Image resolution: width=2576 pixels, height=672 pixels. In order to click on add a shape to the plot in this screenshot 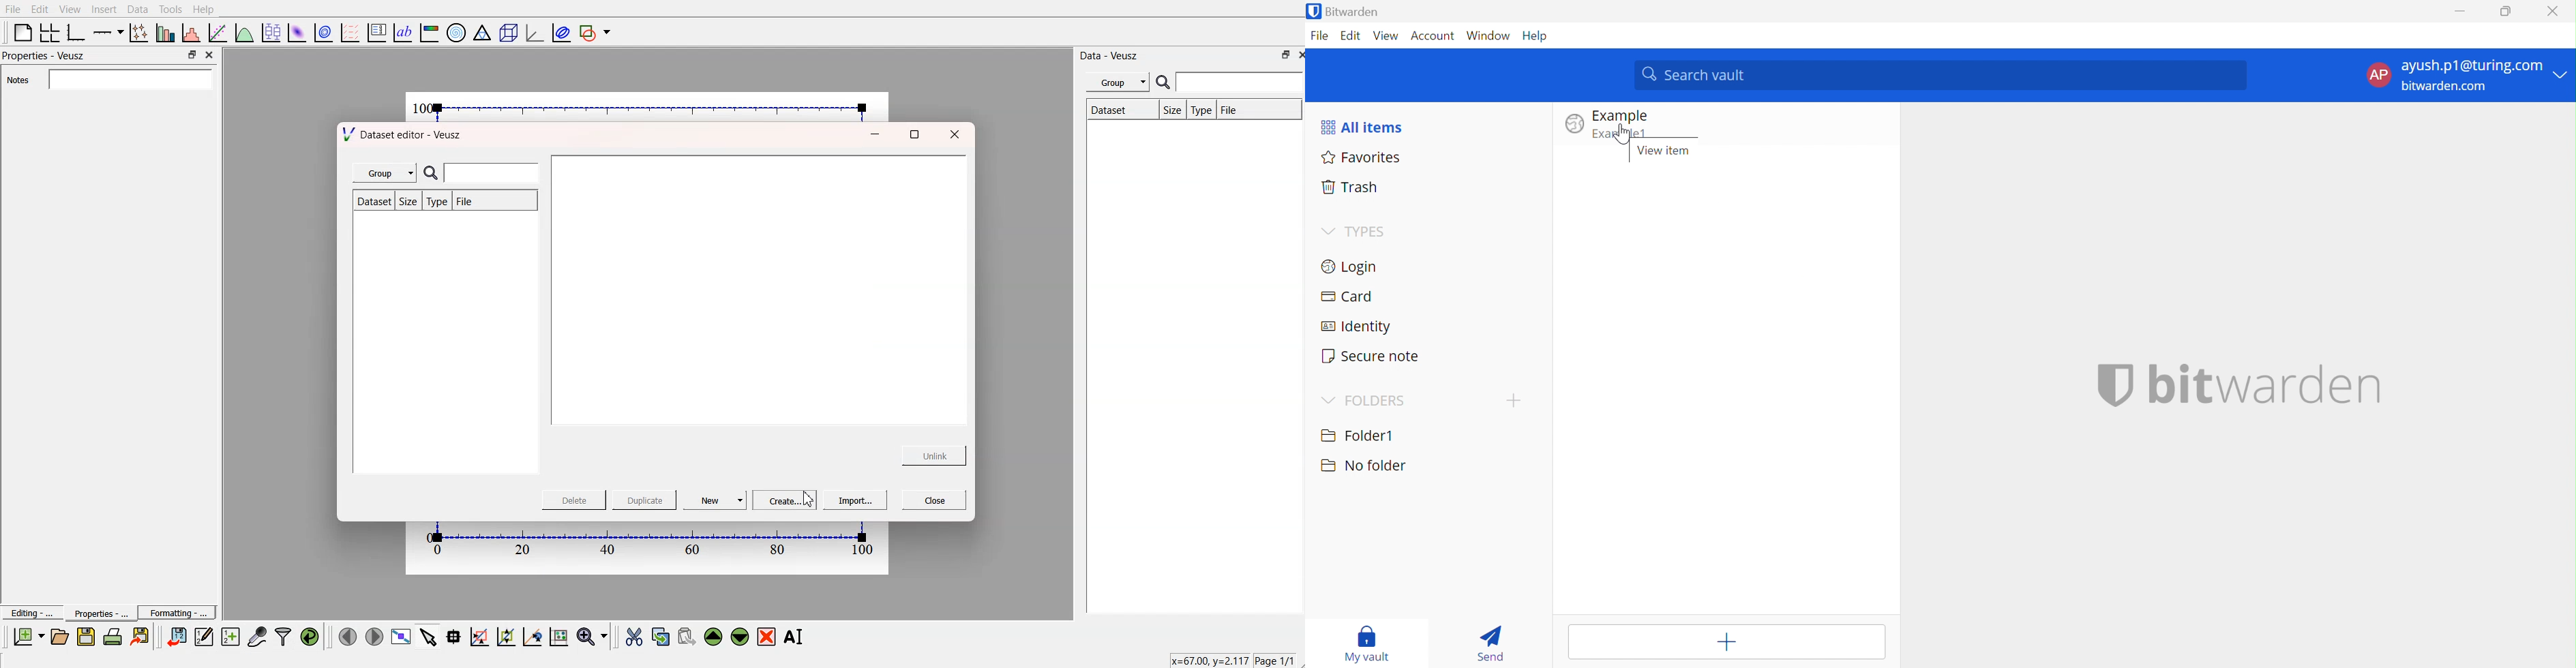, I will do `click(596, 32)`.